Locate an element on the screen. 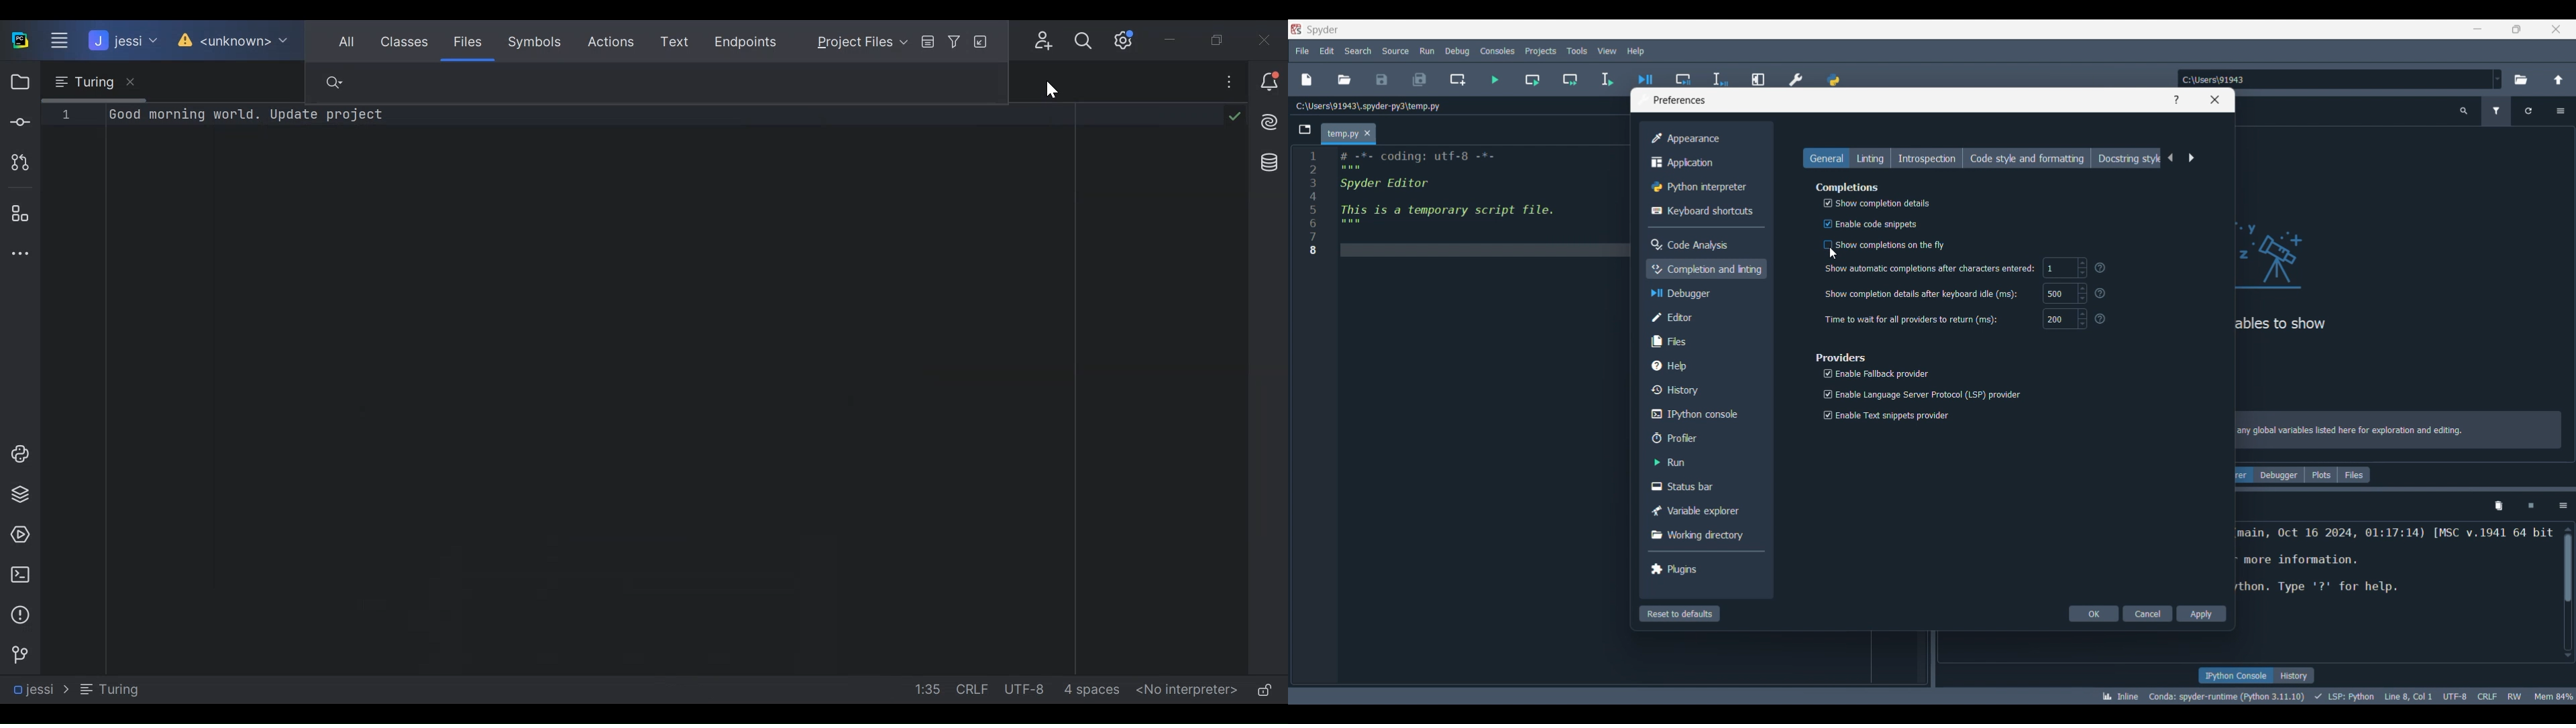 The height and width of the screenshot is (728, 2576). Application is located at coordinates (1703, 162).